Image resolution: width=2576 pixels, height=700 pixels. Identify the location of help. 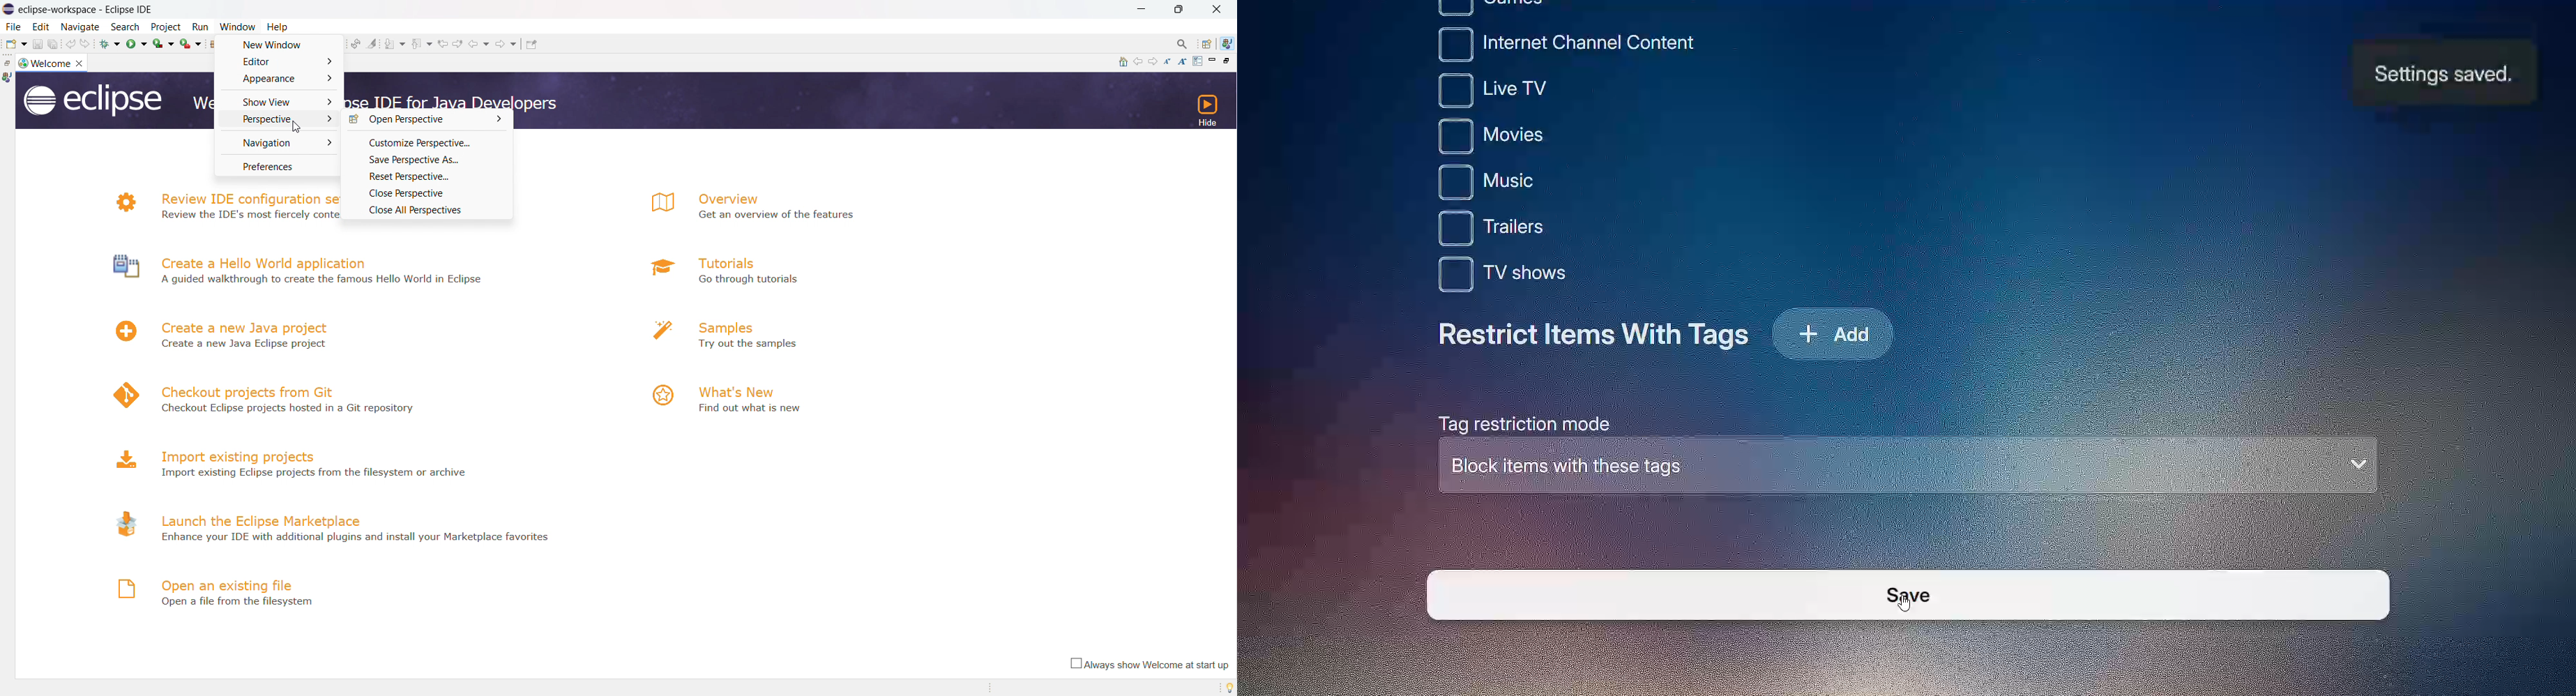
(277, 27).